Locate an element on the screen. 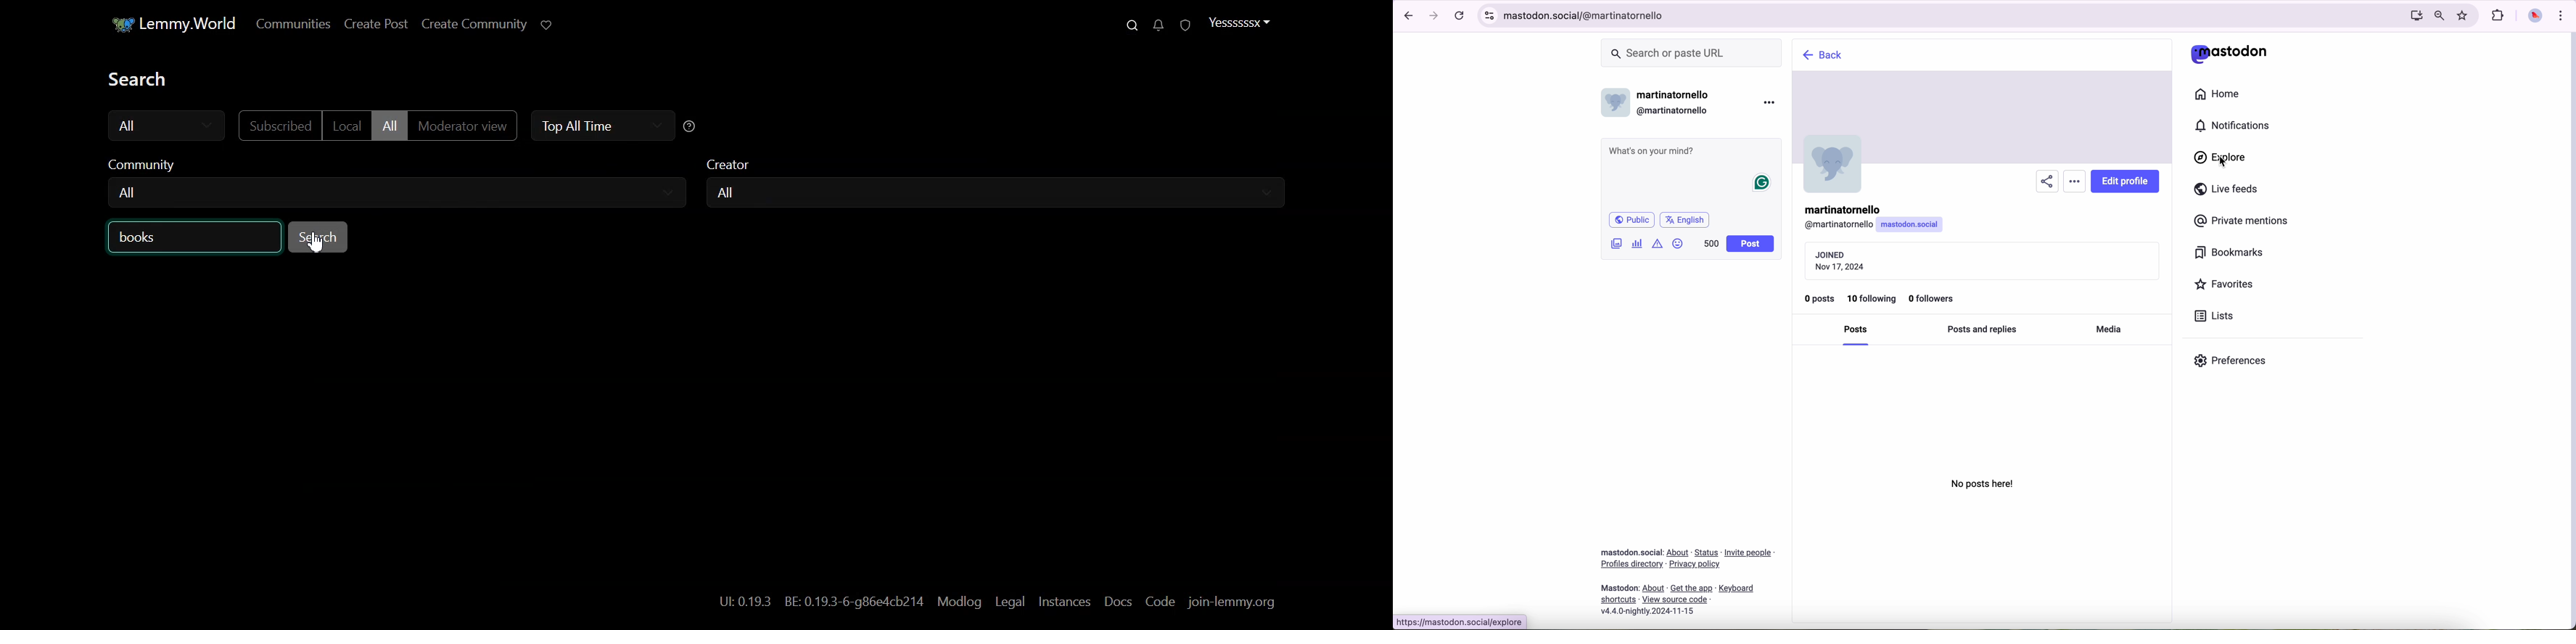 Image resolution: width=2576 pixels, height=644 pixels. link is located at coordinates (1619, 600).